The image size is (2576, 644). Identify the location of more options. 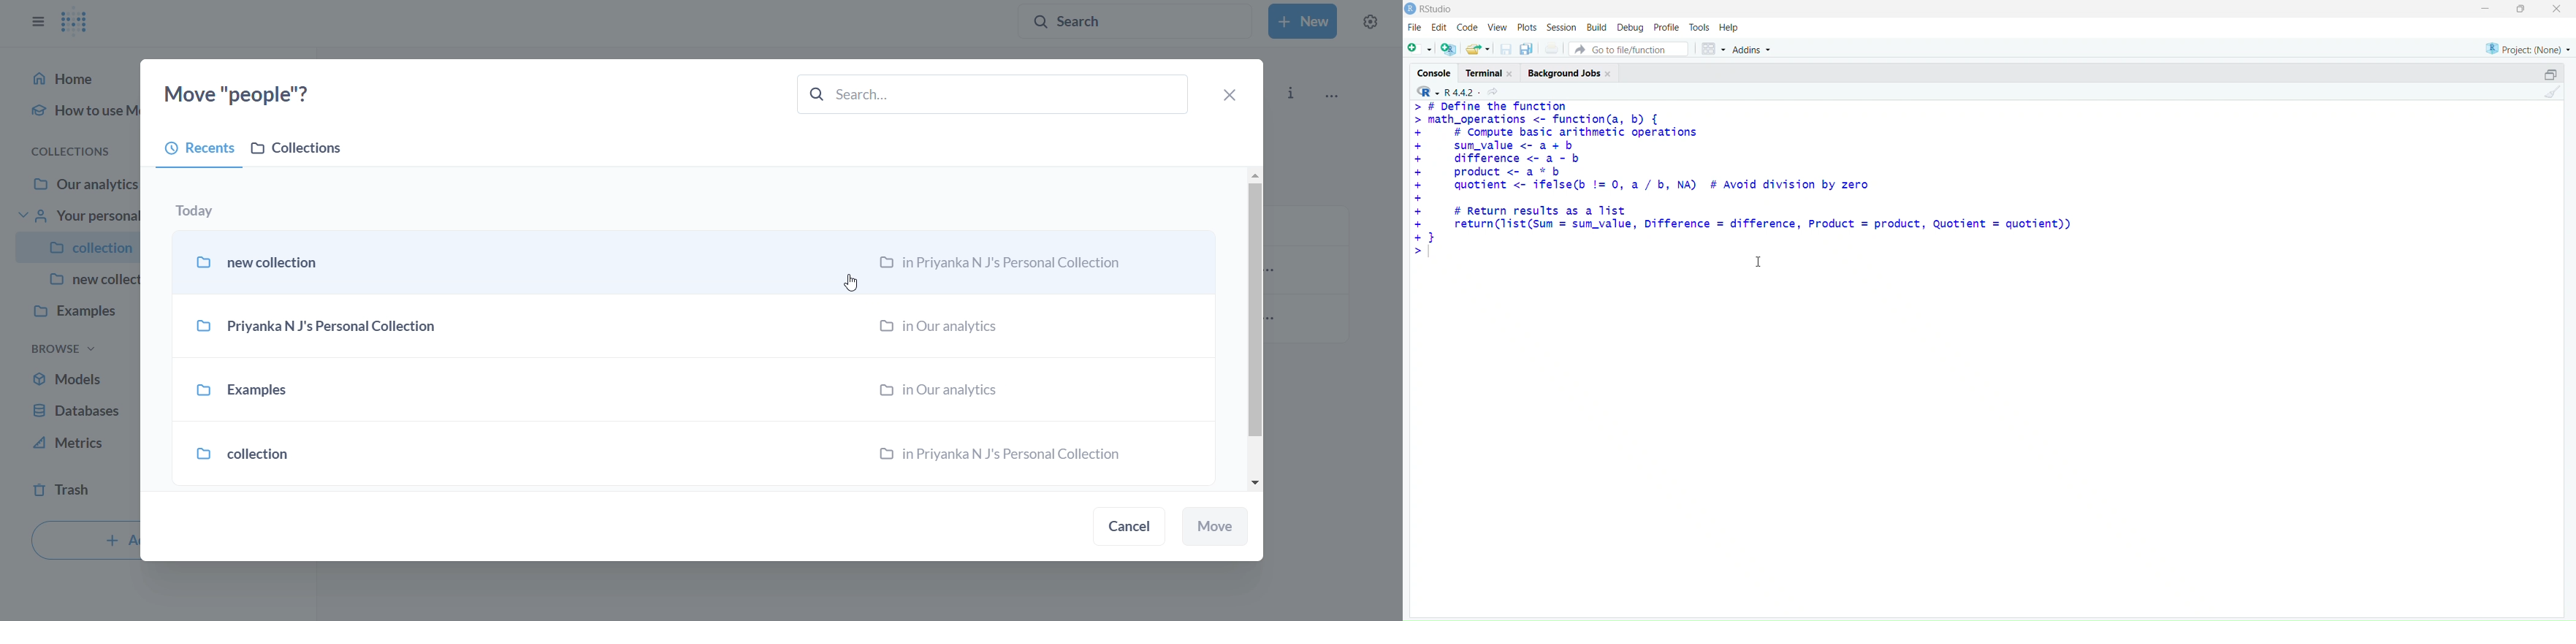
(1332, 94).